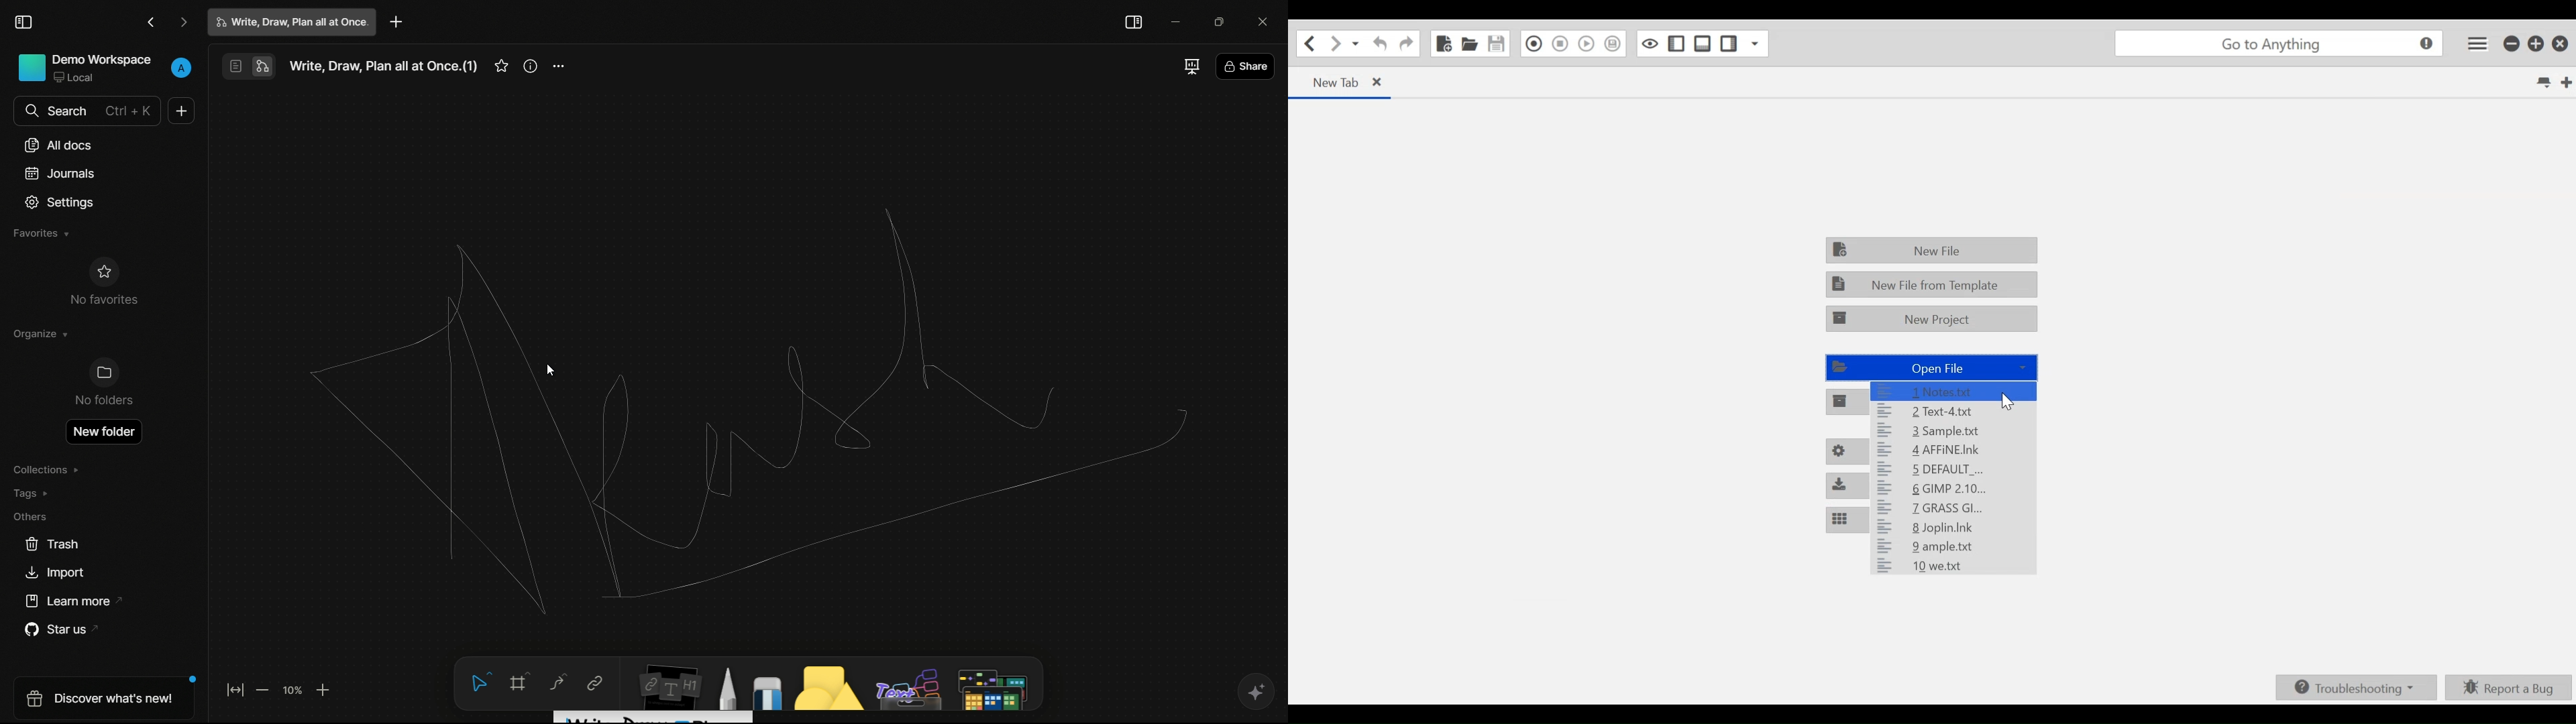  I want to click on full screen, so click(1189, 68).